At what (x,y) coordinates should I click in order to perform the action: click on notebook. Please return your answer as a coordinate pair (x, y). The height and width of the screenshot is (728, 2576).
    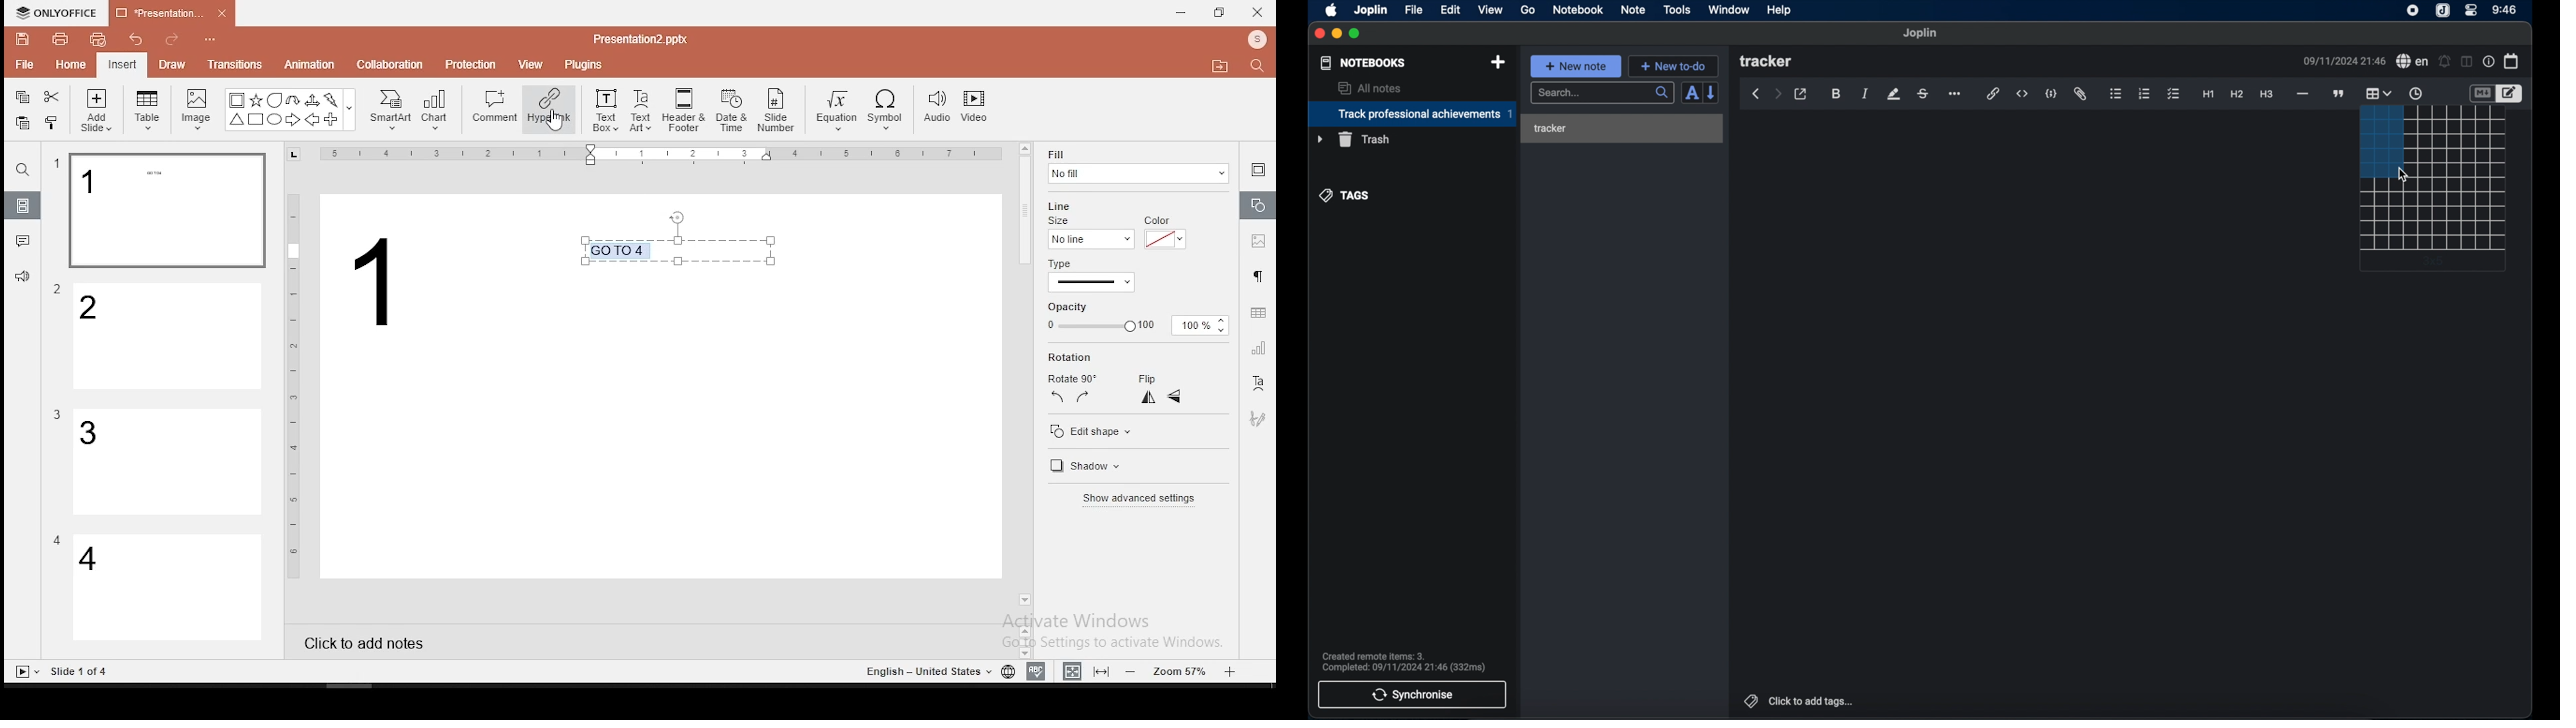
    Looking at the image, I should click on (1578, 10).